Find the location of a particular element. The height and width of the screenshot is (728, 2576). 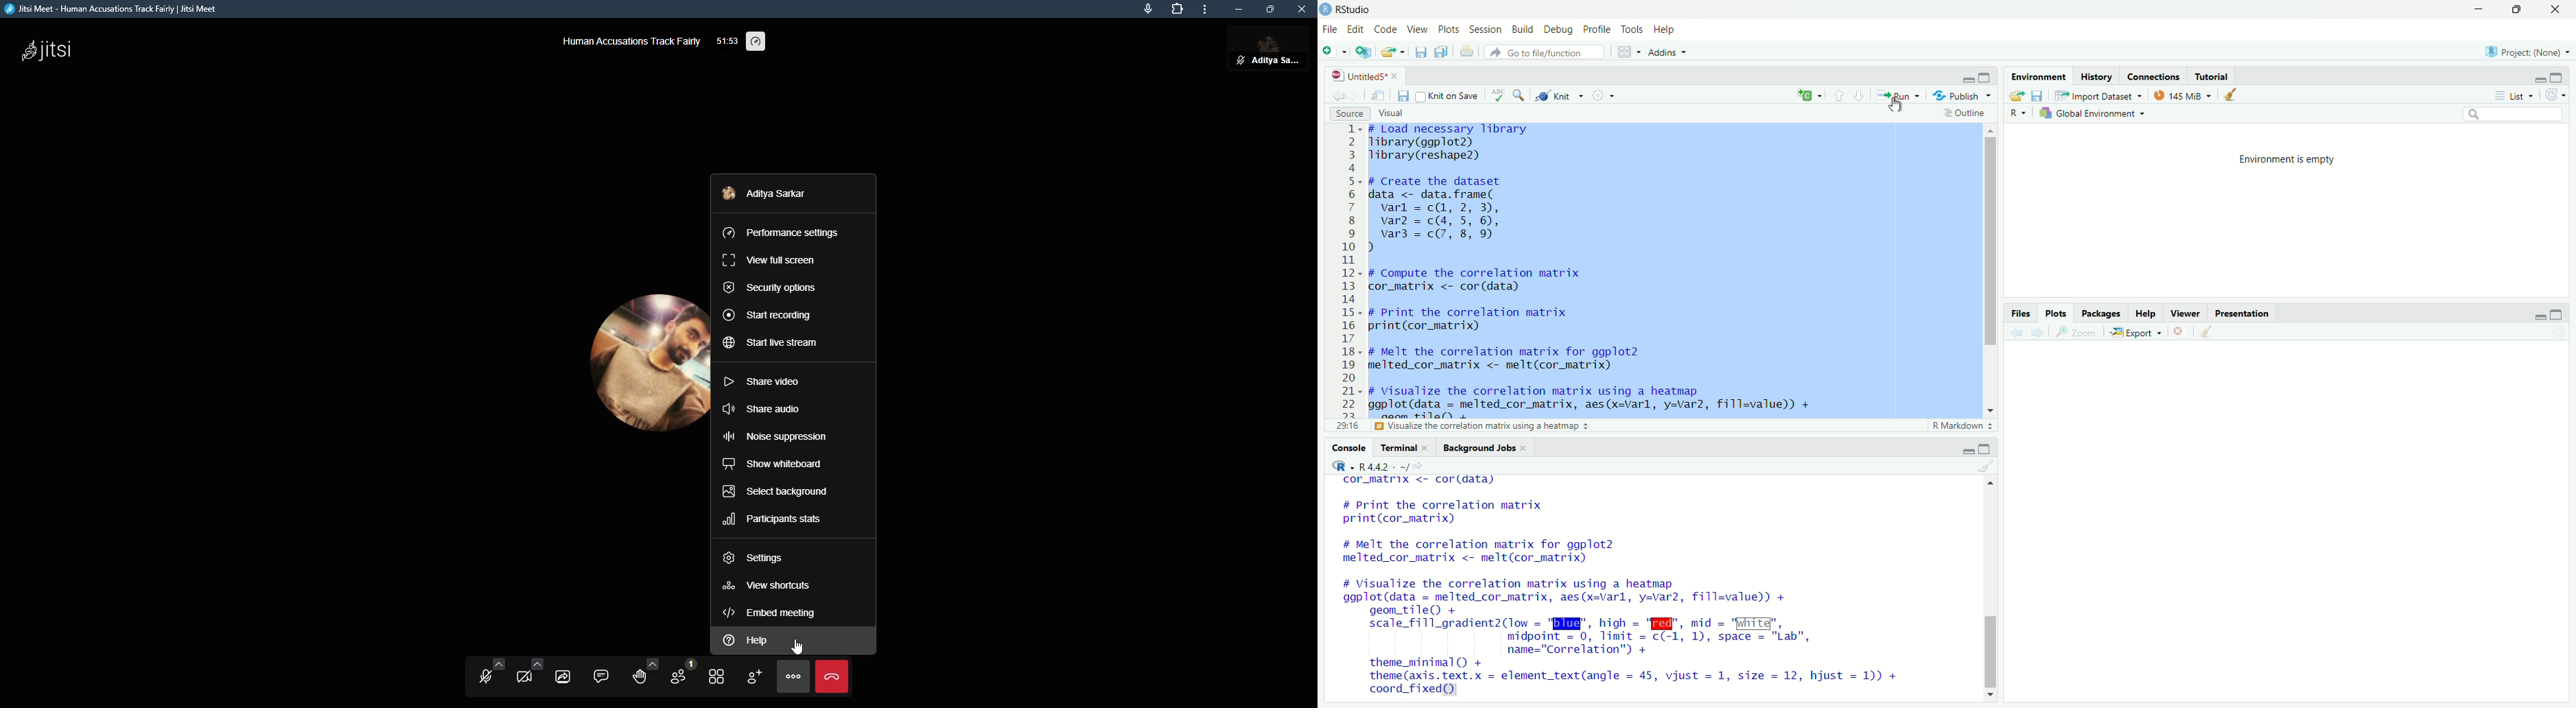

history is located at coordinates (2098, 76).